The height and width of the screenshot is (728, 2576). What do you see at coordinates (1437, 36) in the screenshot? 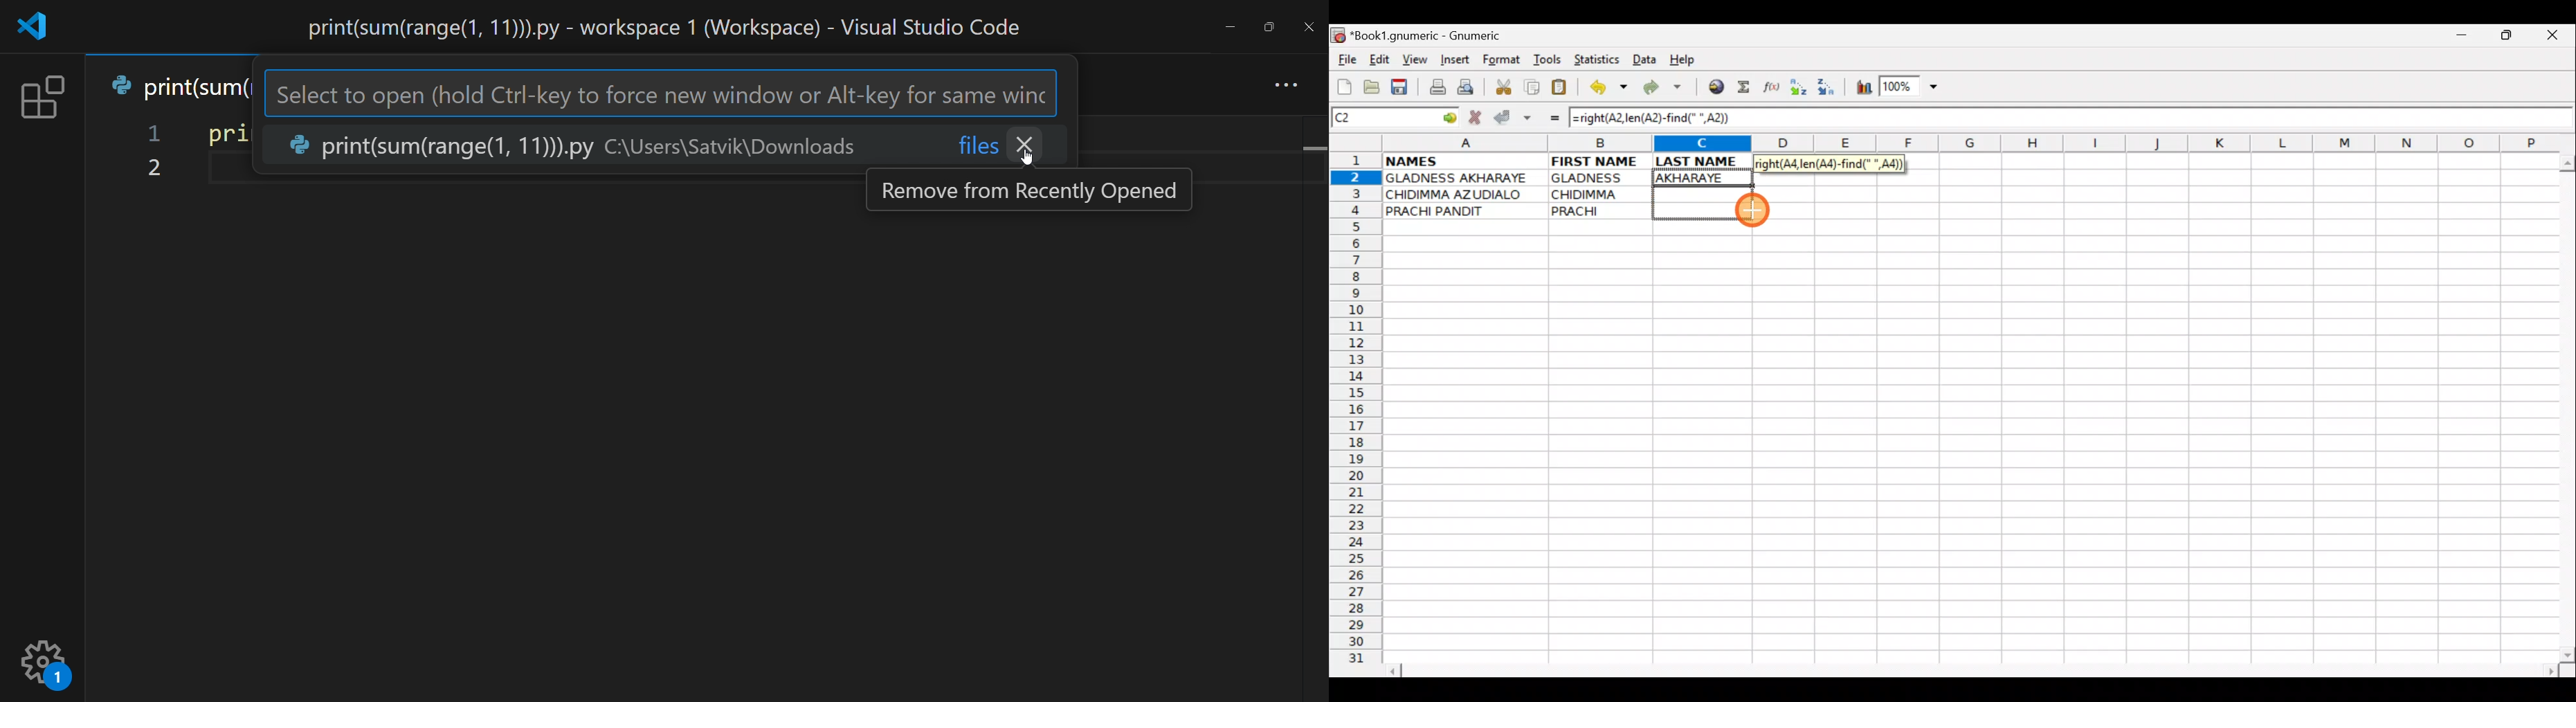
I see `*Book1.gnumeric - Gnumeric` at bounding box center [1437, 36].